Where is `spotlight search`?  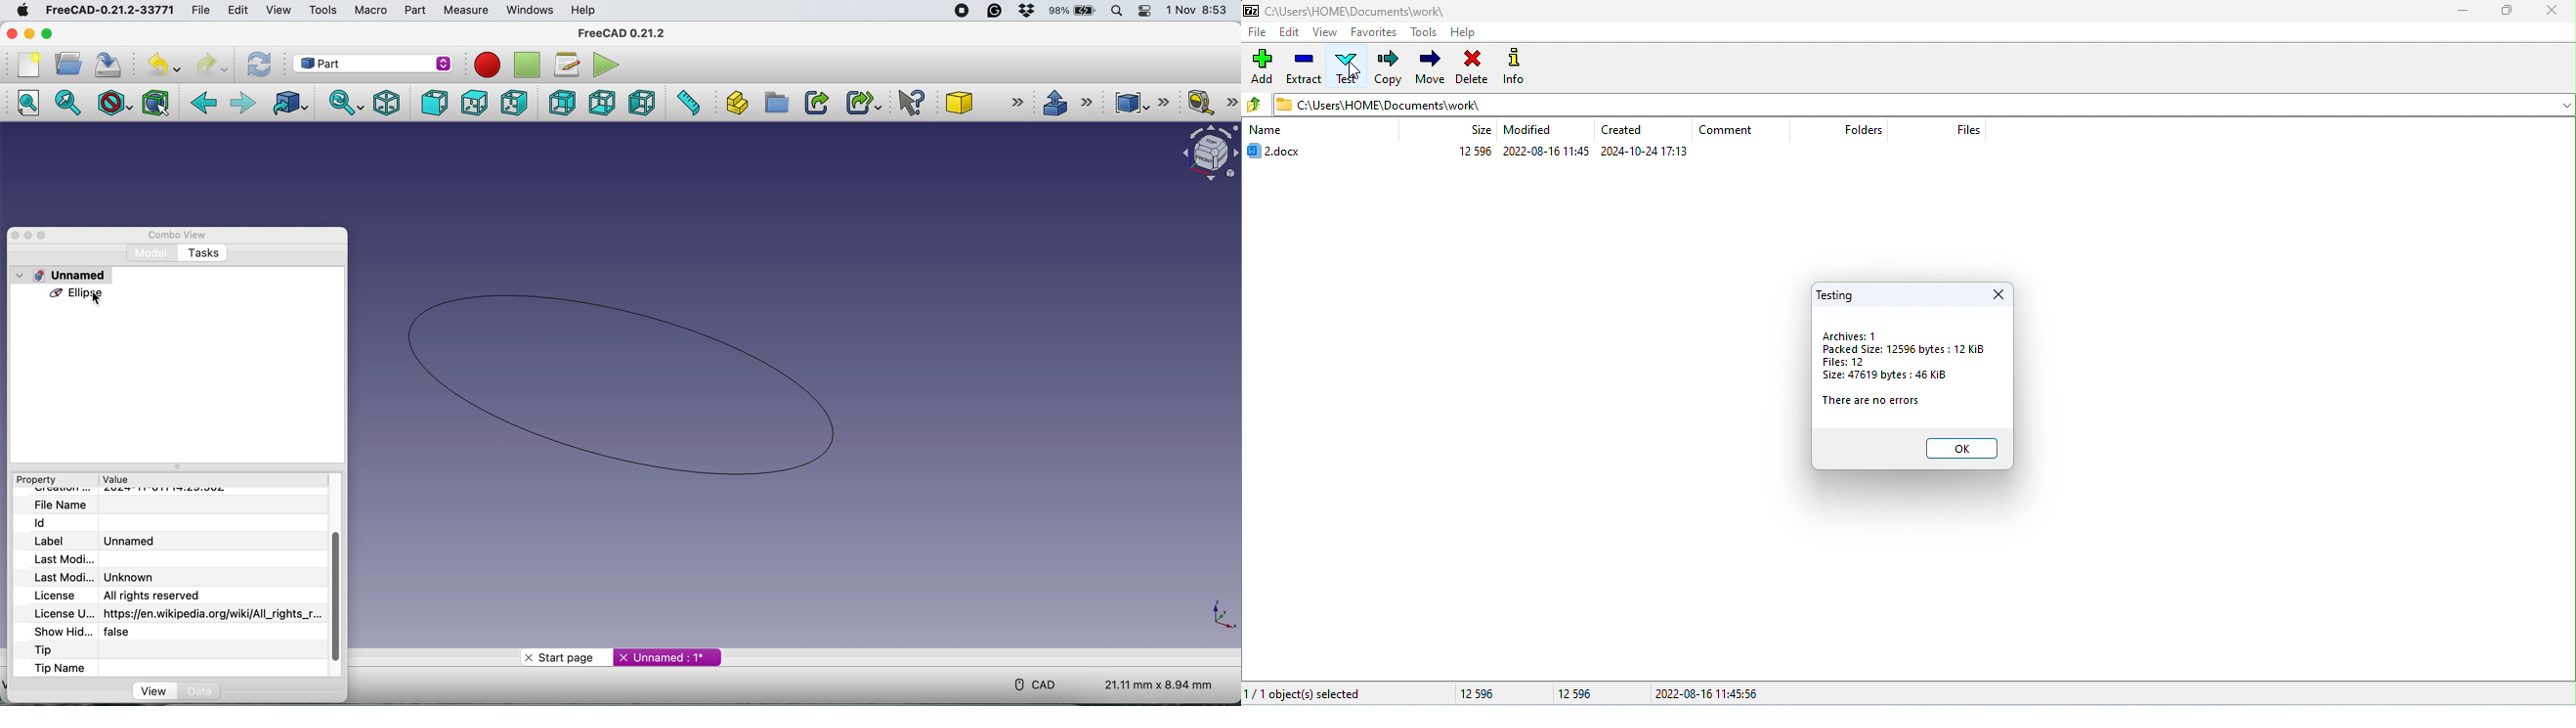 spotlight search is located at coordinates (1117, 12).